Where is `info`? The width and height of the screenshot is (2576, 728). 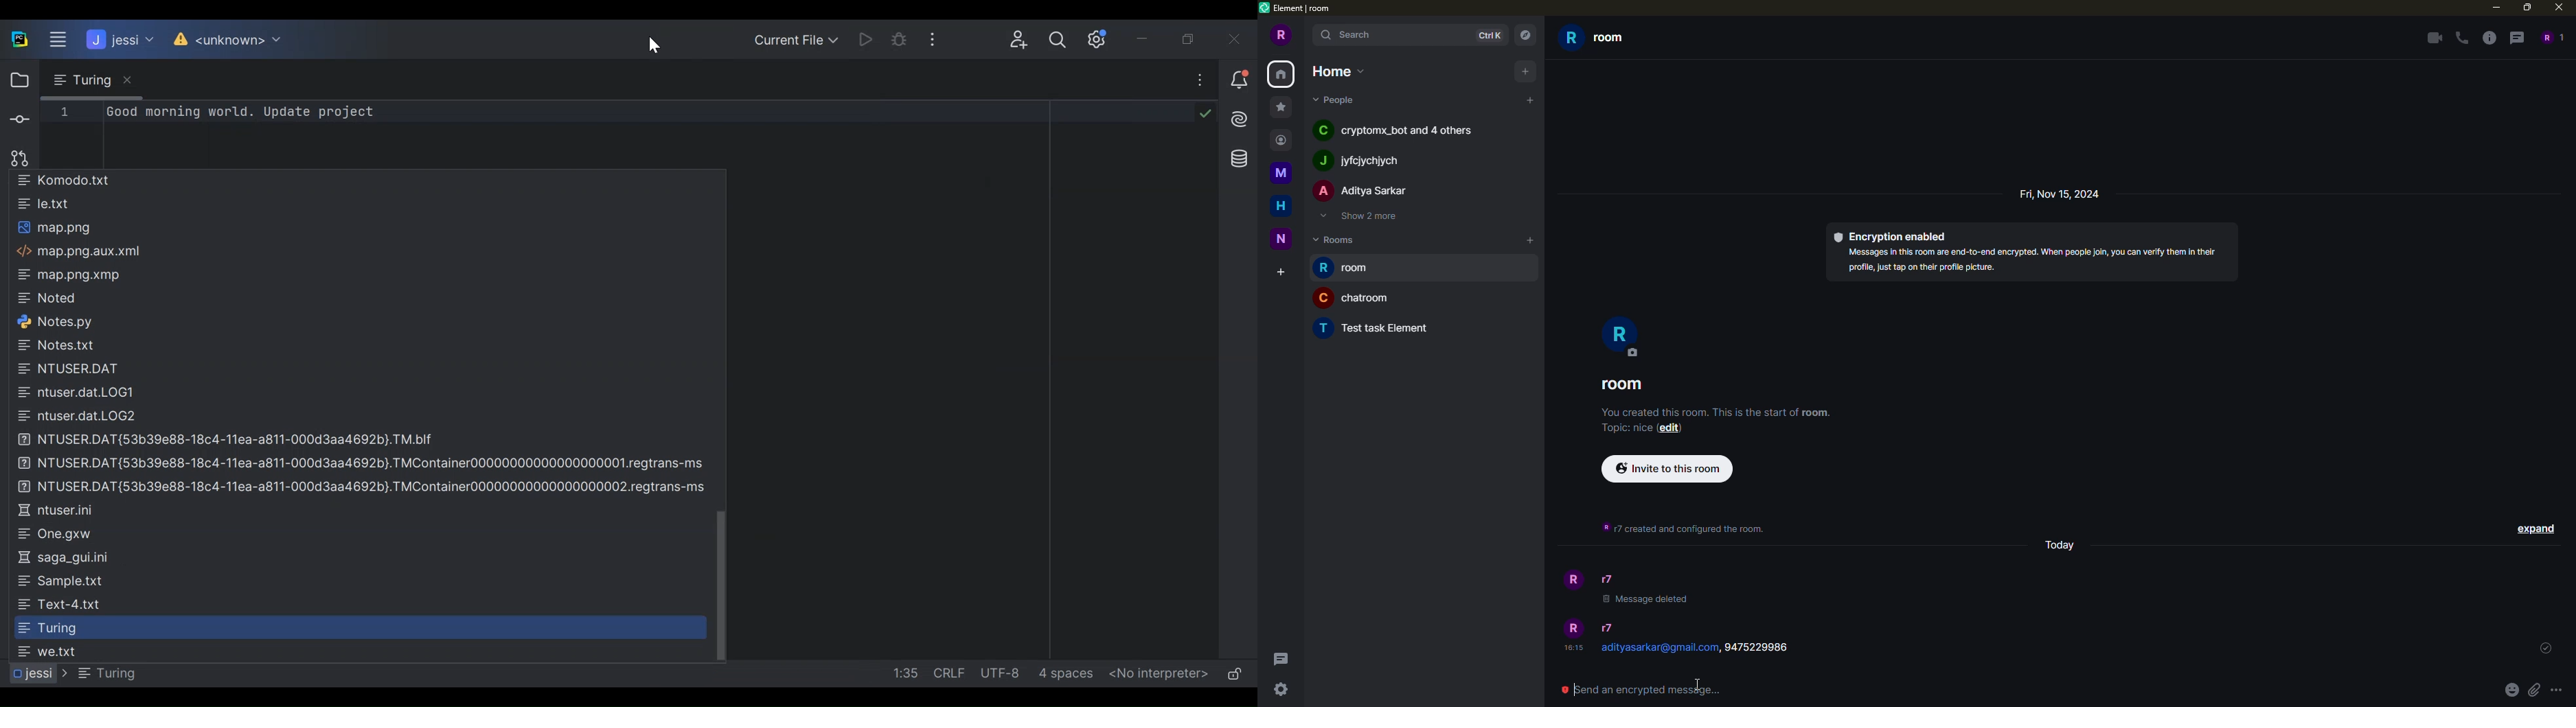 info is located at coordinates (2036, 262).